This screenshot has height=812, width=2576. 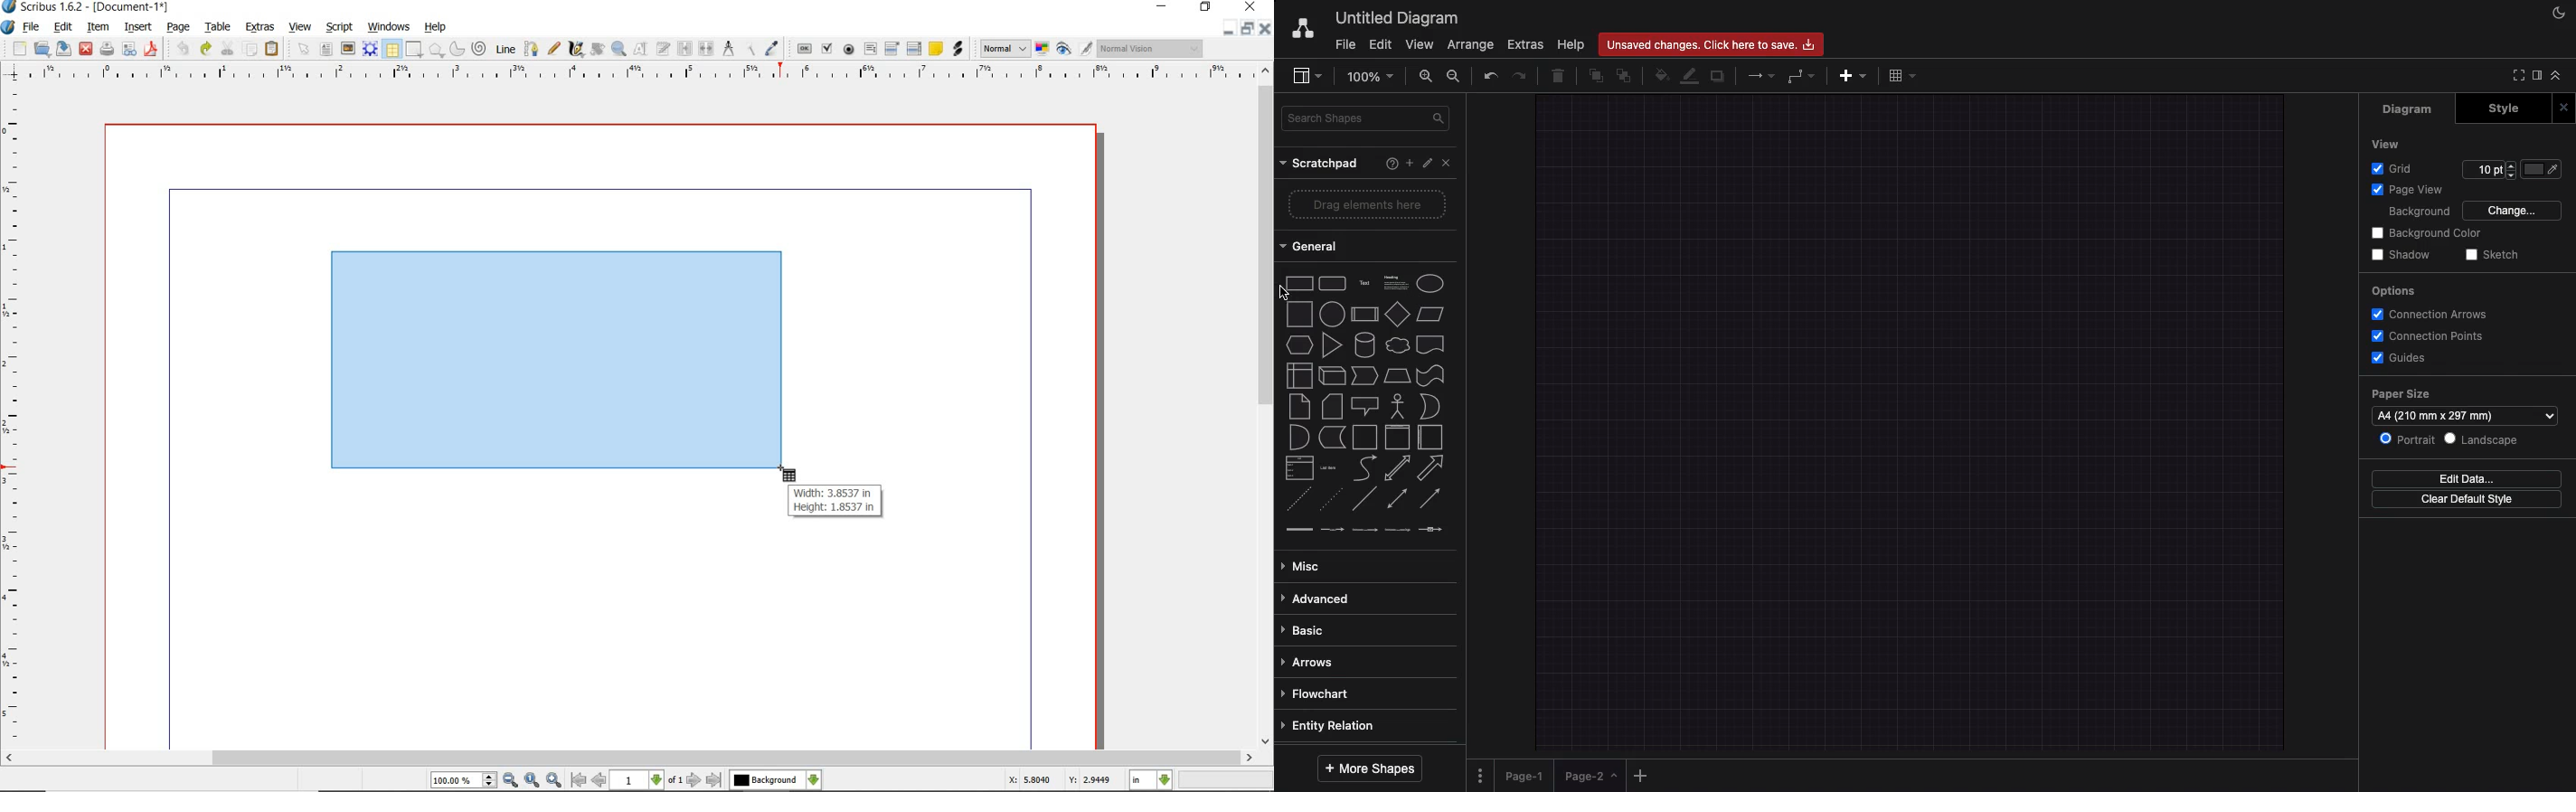 I want to click on or, so click(x=1430, y=407).